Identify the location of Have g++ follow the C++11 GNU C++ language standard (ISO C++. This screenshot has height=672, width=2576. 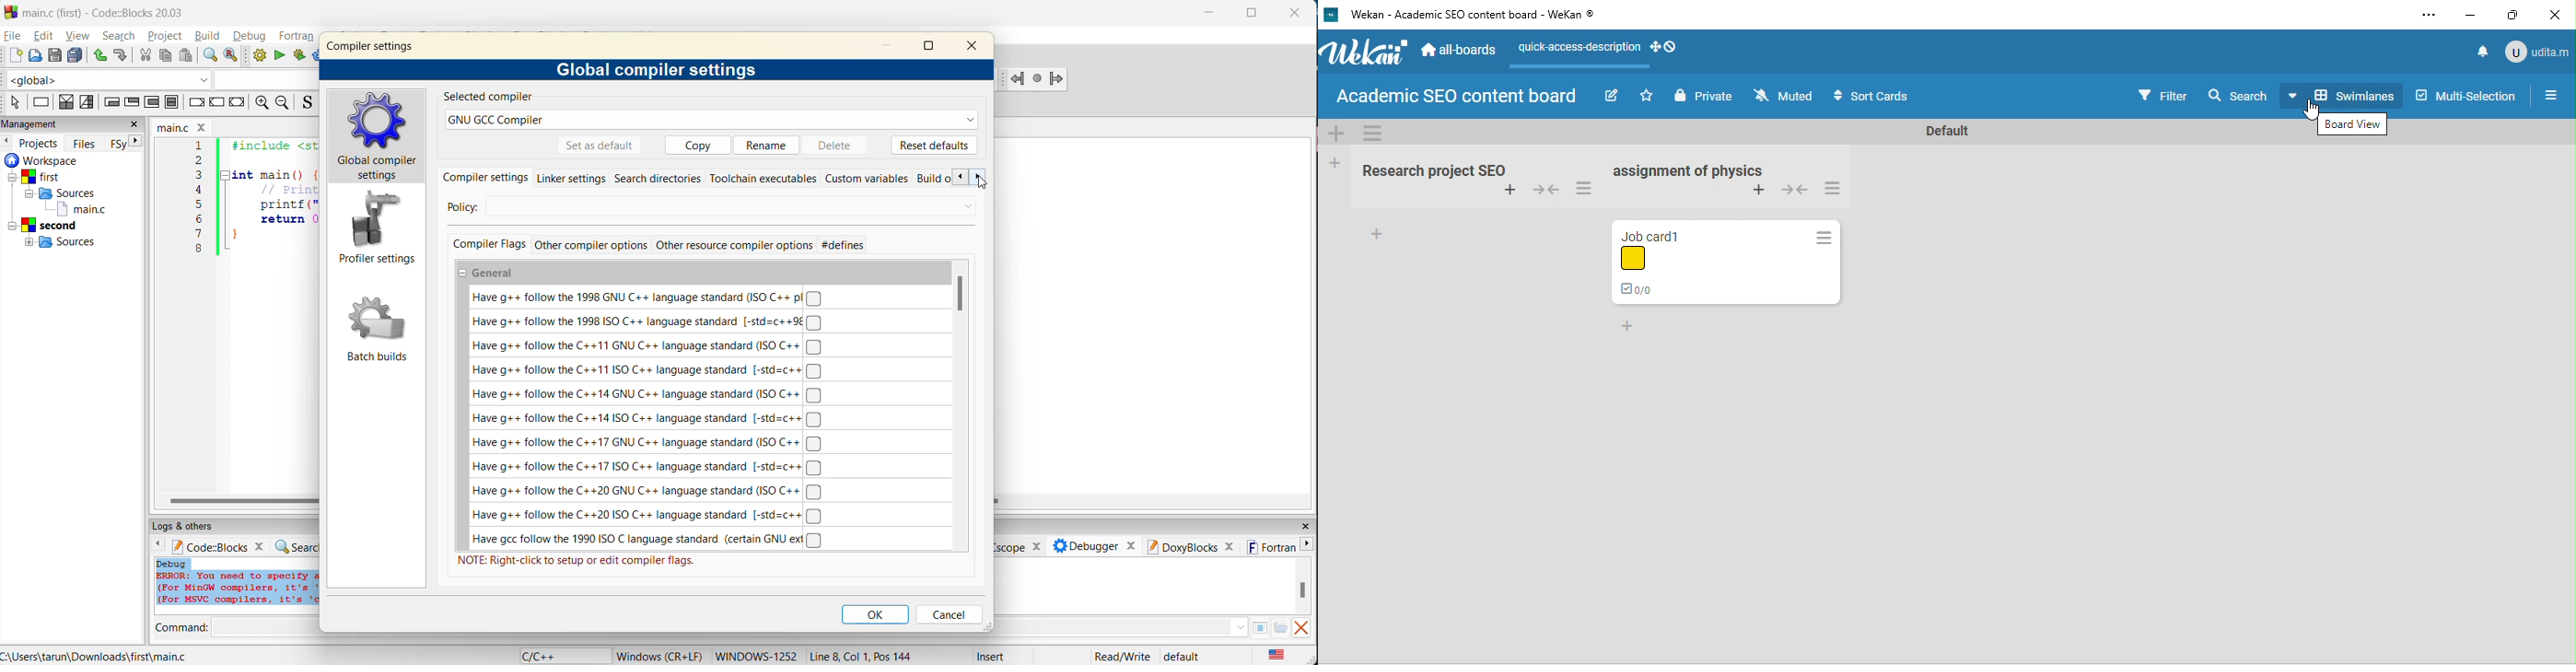
(651, 347).